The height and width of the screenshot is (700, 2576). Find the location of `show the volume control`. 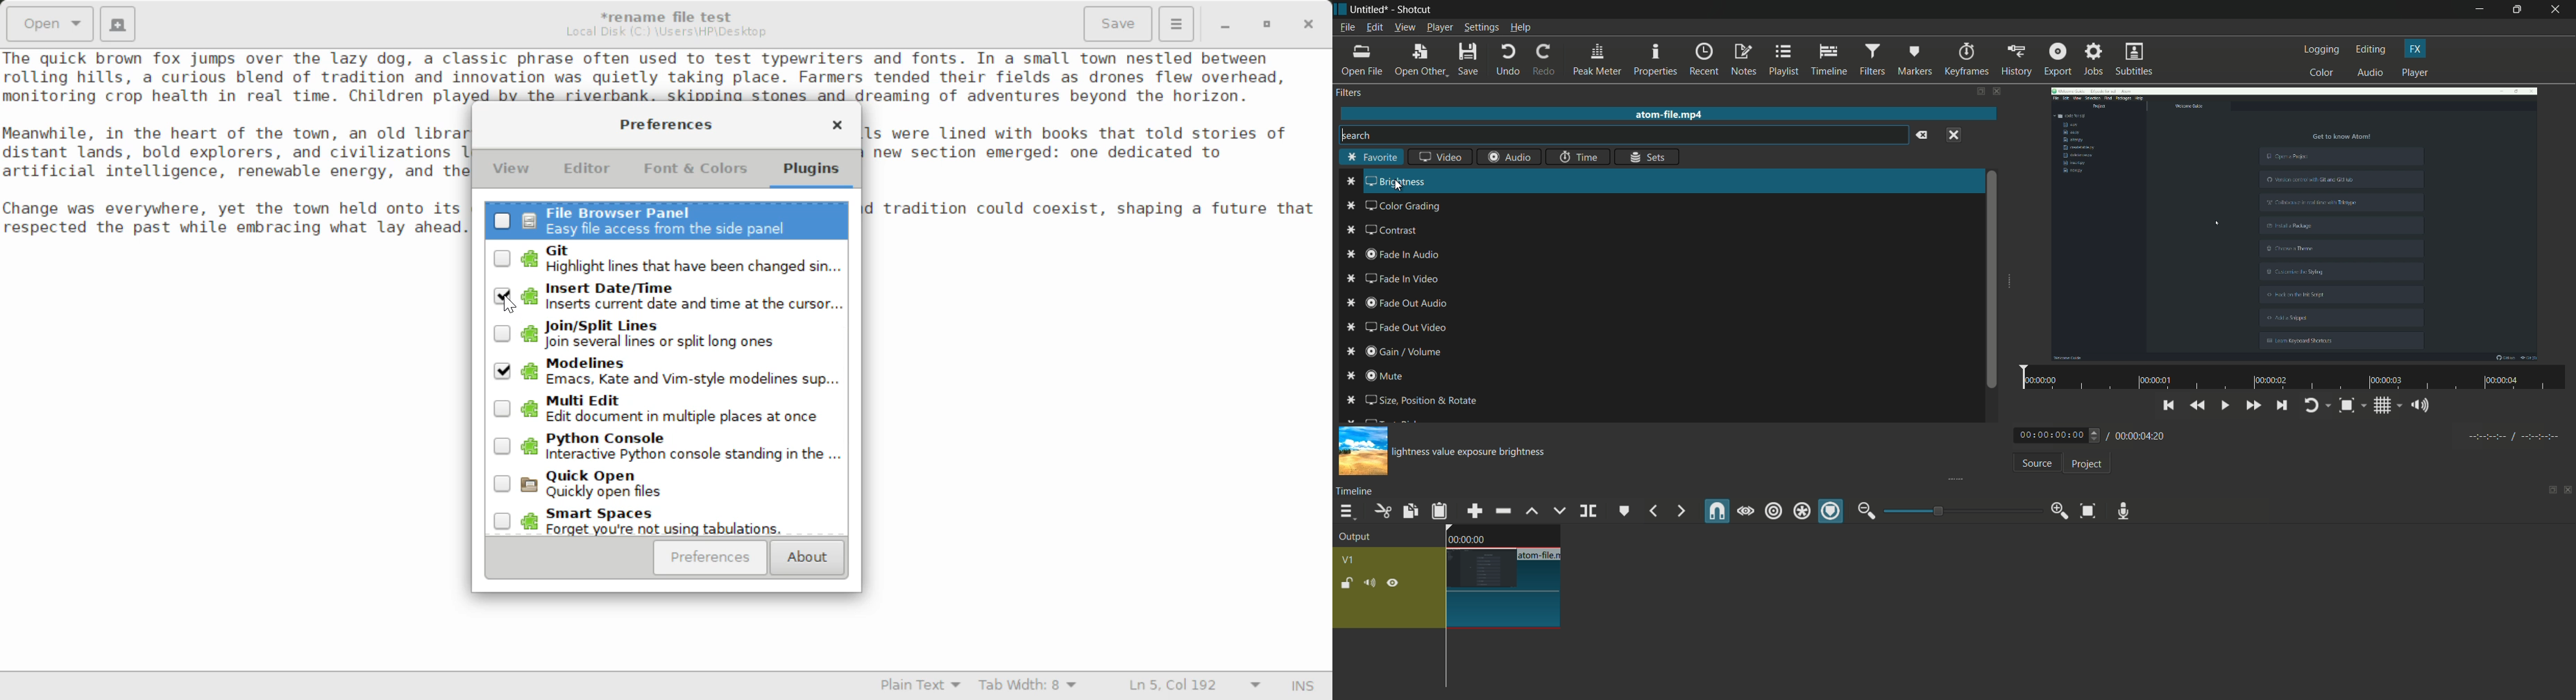

show the volume control is located at coordinates (2424, 406).